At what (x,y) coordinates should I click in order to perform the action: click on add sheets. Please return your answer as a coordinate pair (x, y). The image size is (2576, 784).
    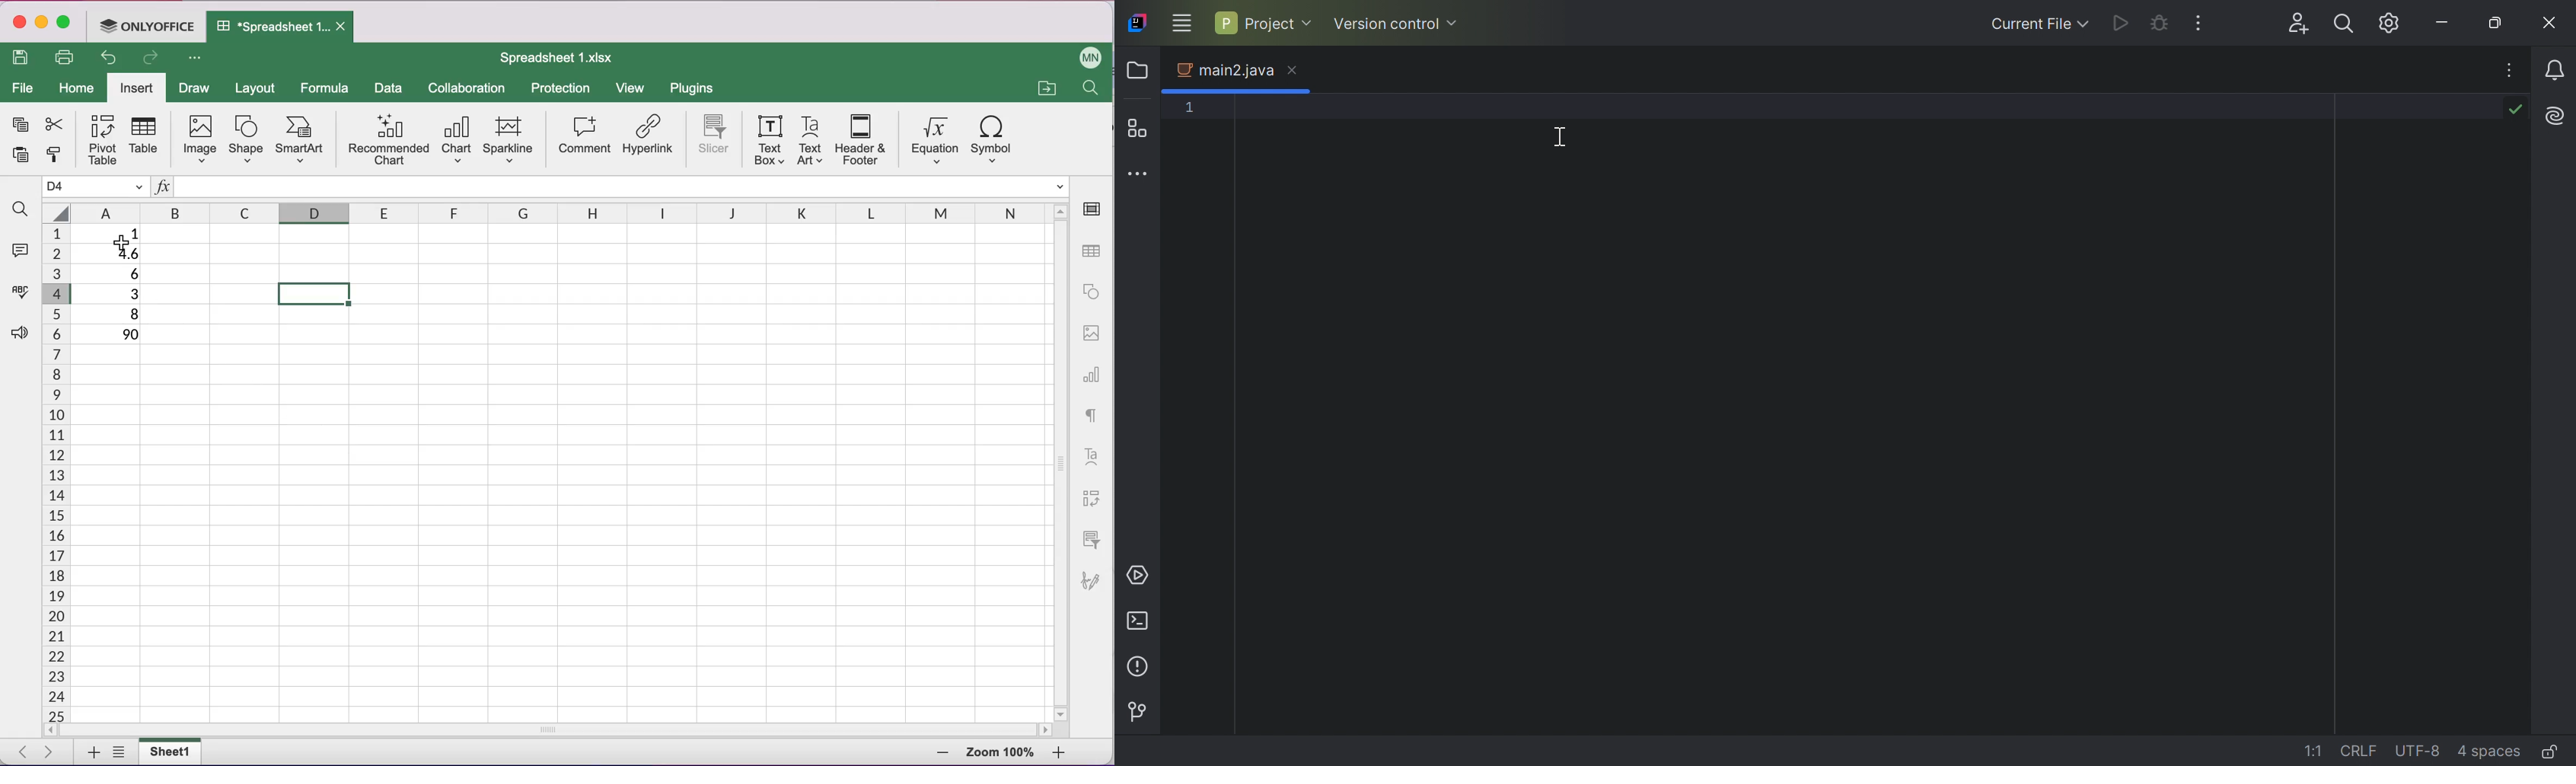
    Looking at the image, I should click on (89, 751).